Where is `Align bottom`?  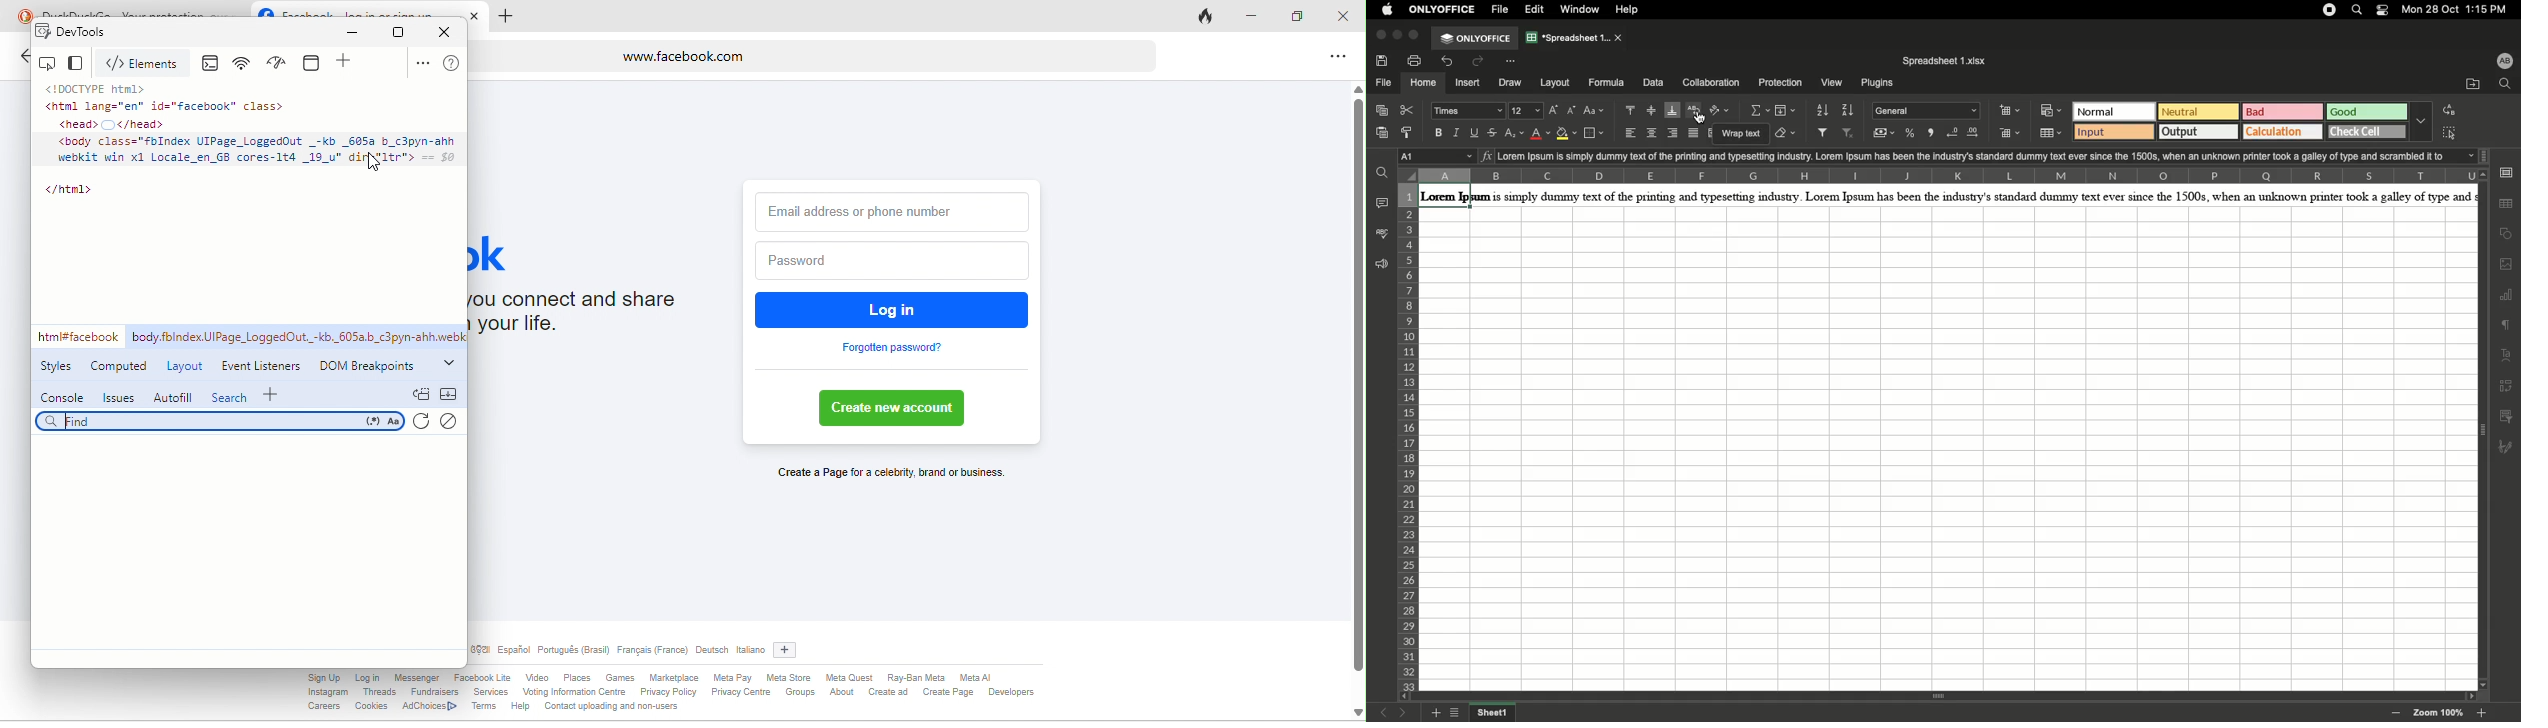
Align bottom is located at coordinates (1673, 112).